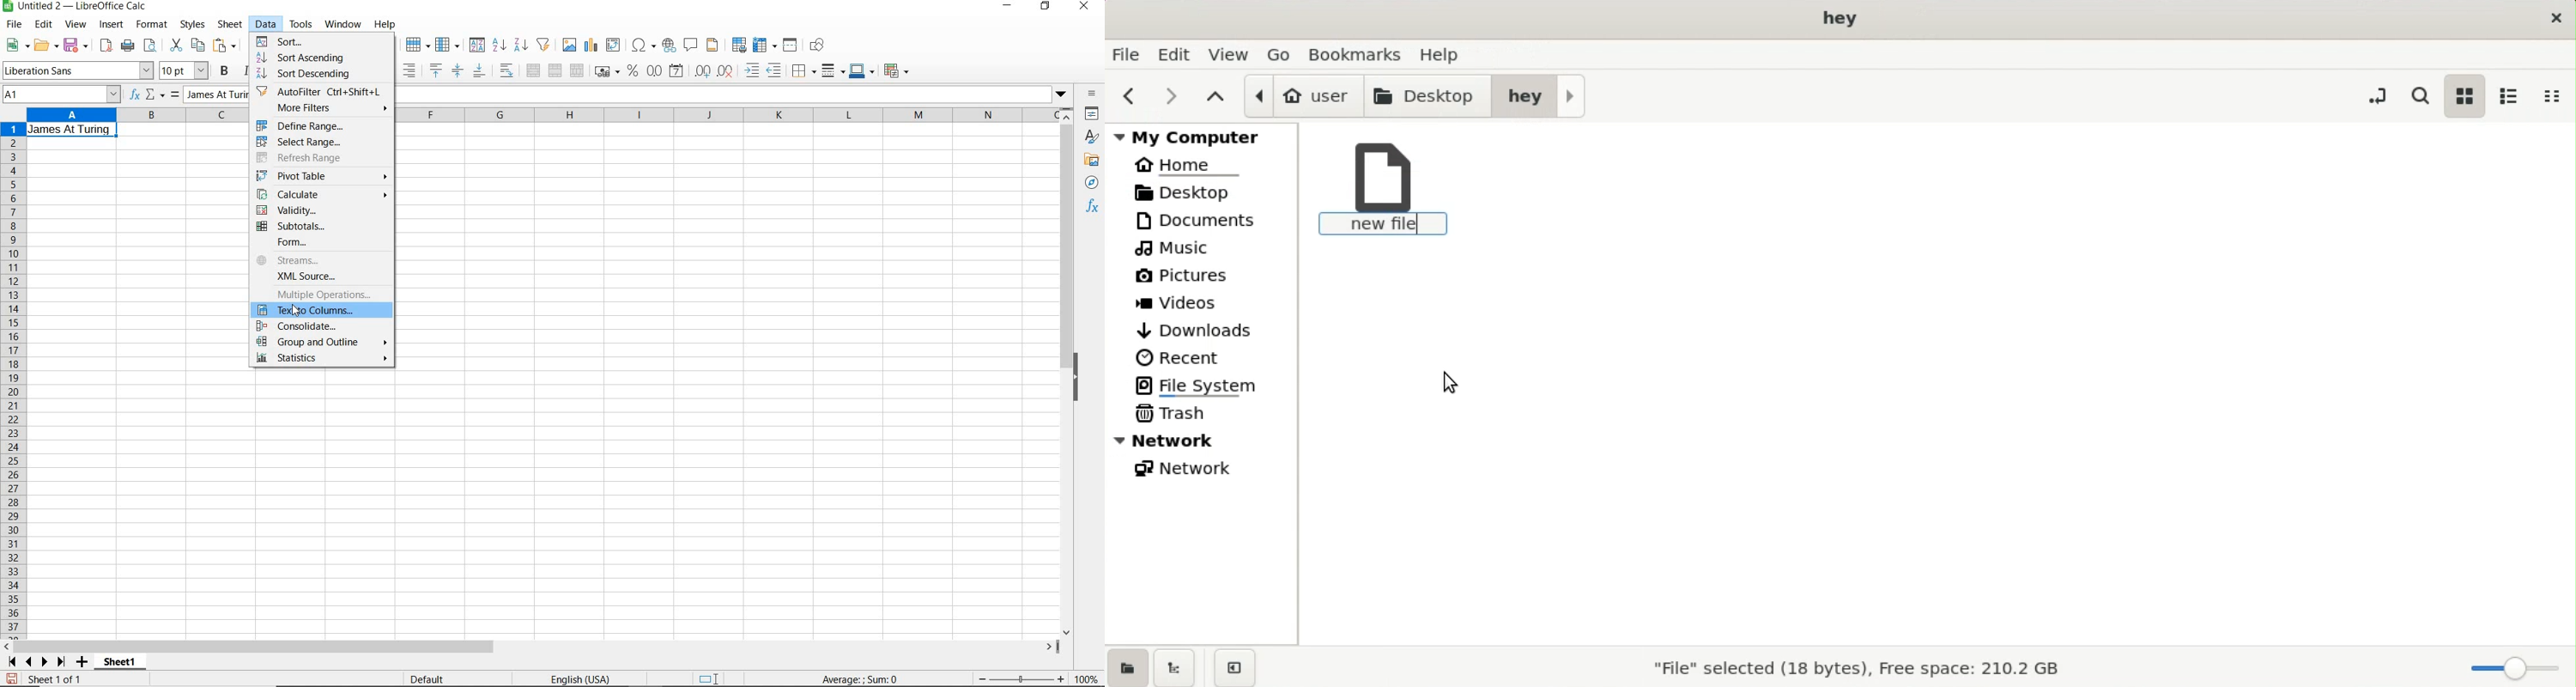 Image resolution: width=2576 pixels, height=700 pixels. Describe the element at coordinates (714, 47) in the screenshot. I see `headers and footers` at that location.